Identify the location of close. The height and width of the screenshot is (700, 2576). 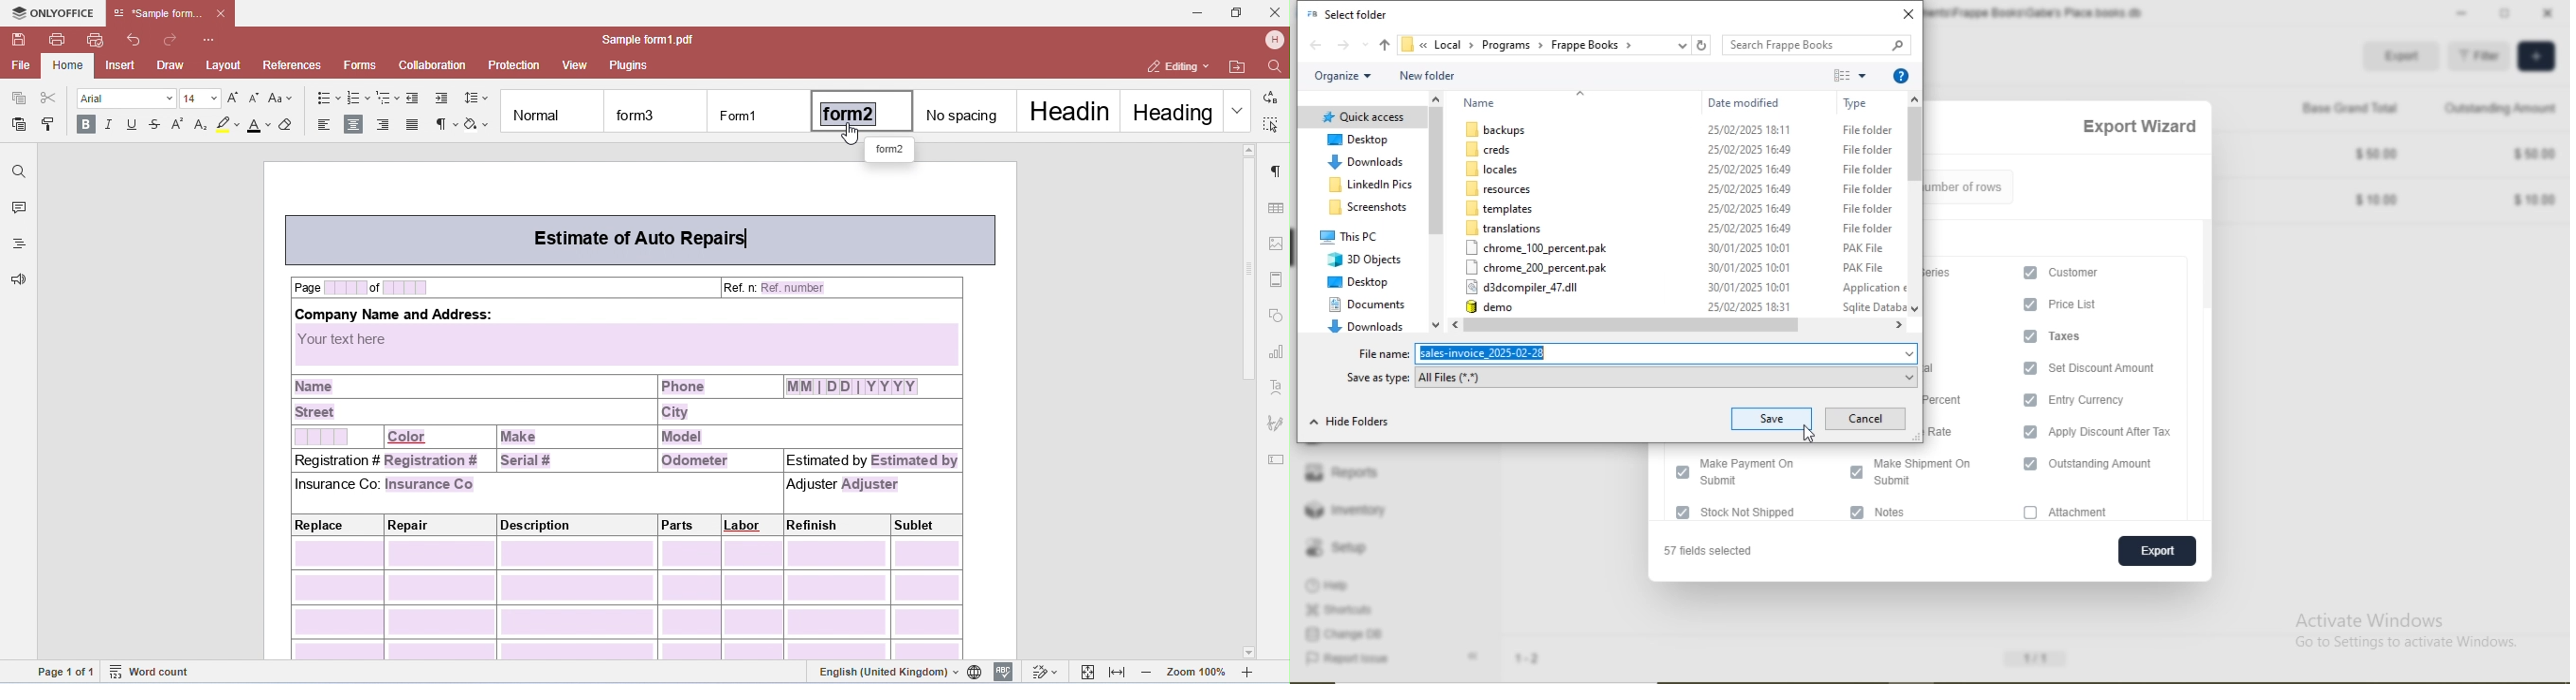
(1907, 16).